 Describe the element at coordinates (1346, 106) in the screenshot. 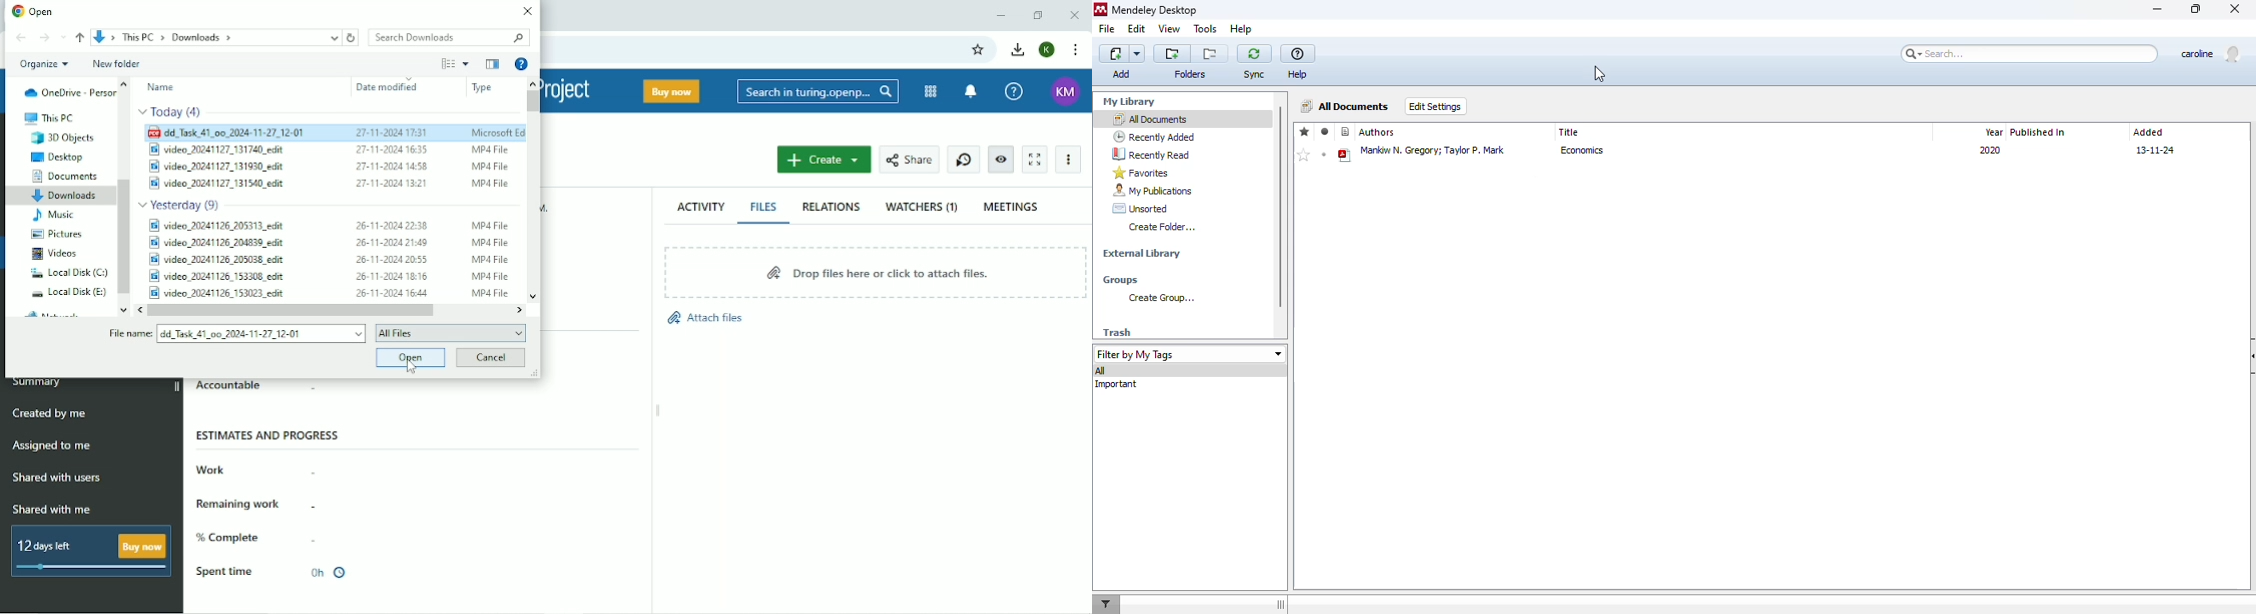

I see `all documents` at that location.